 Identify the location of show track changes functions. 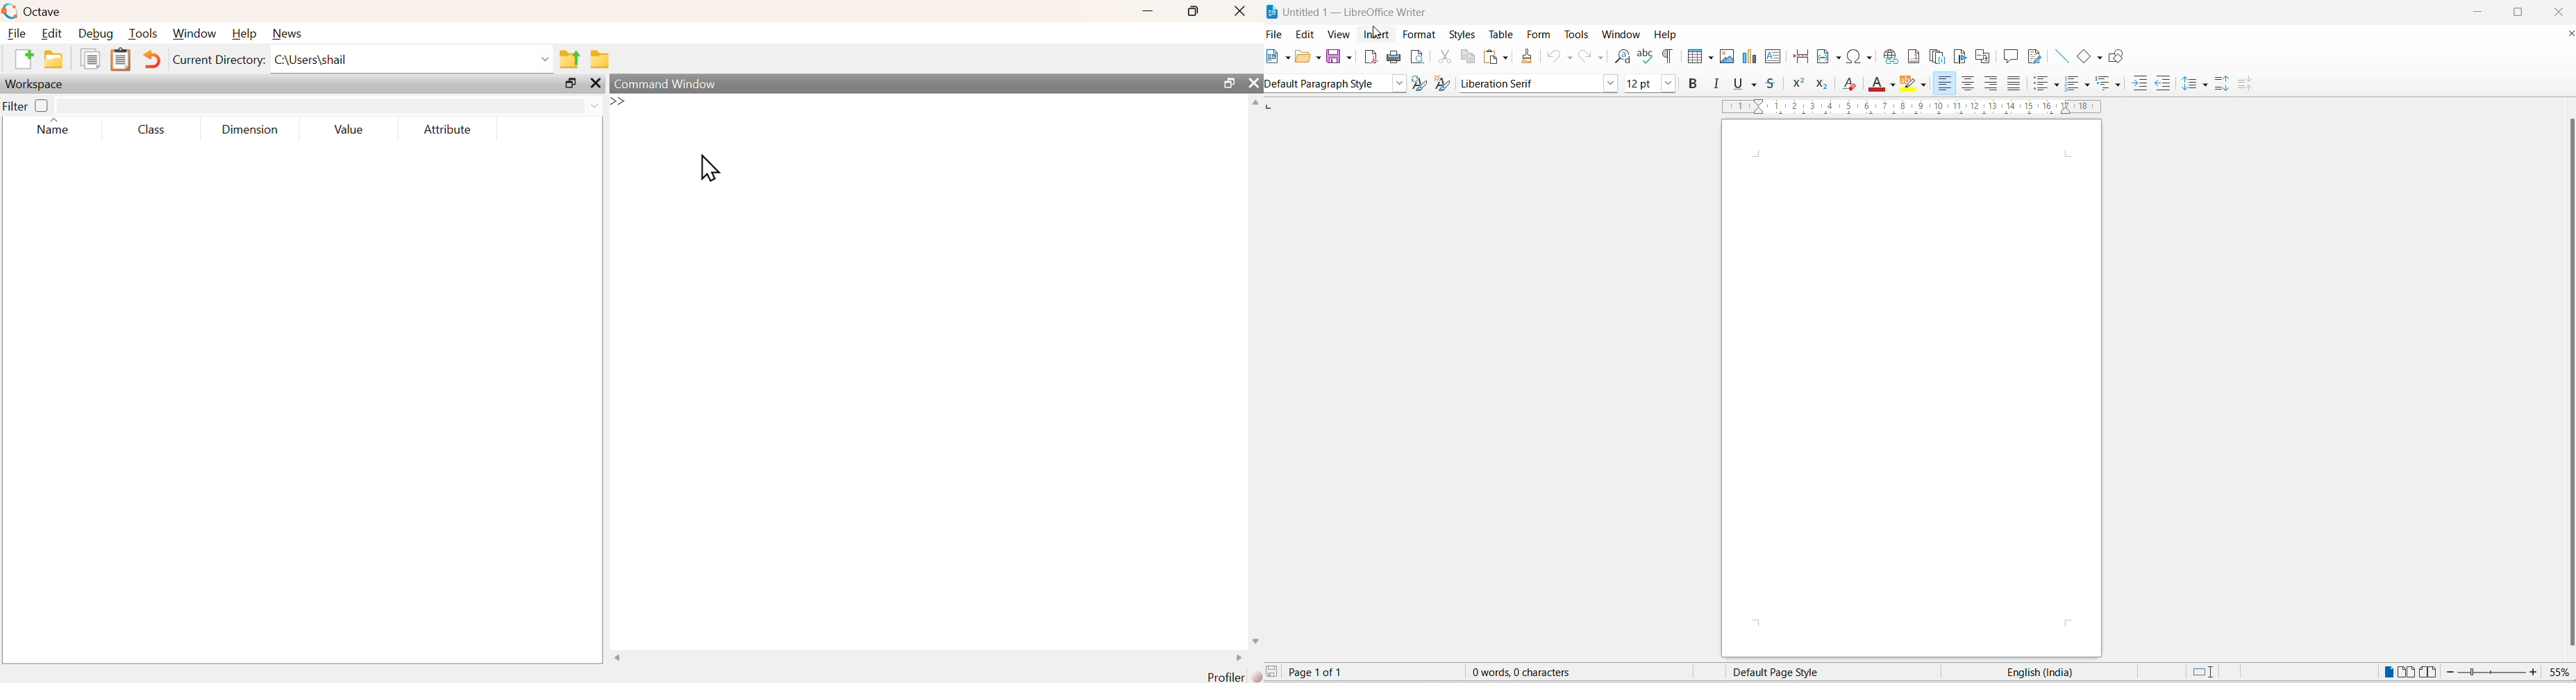
(2038, 56).